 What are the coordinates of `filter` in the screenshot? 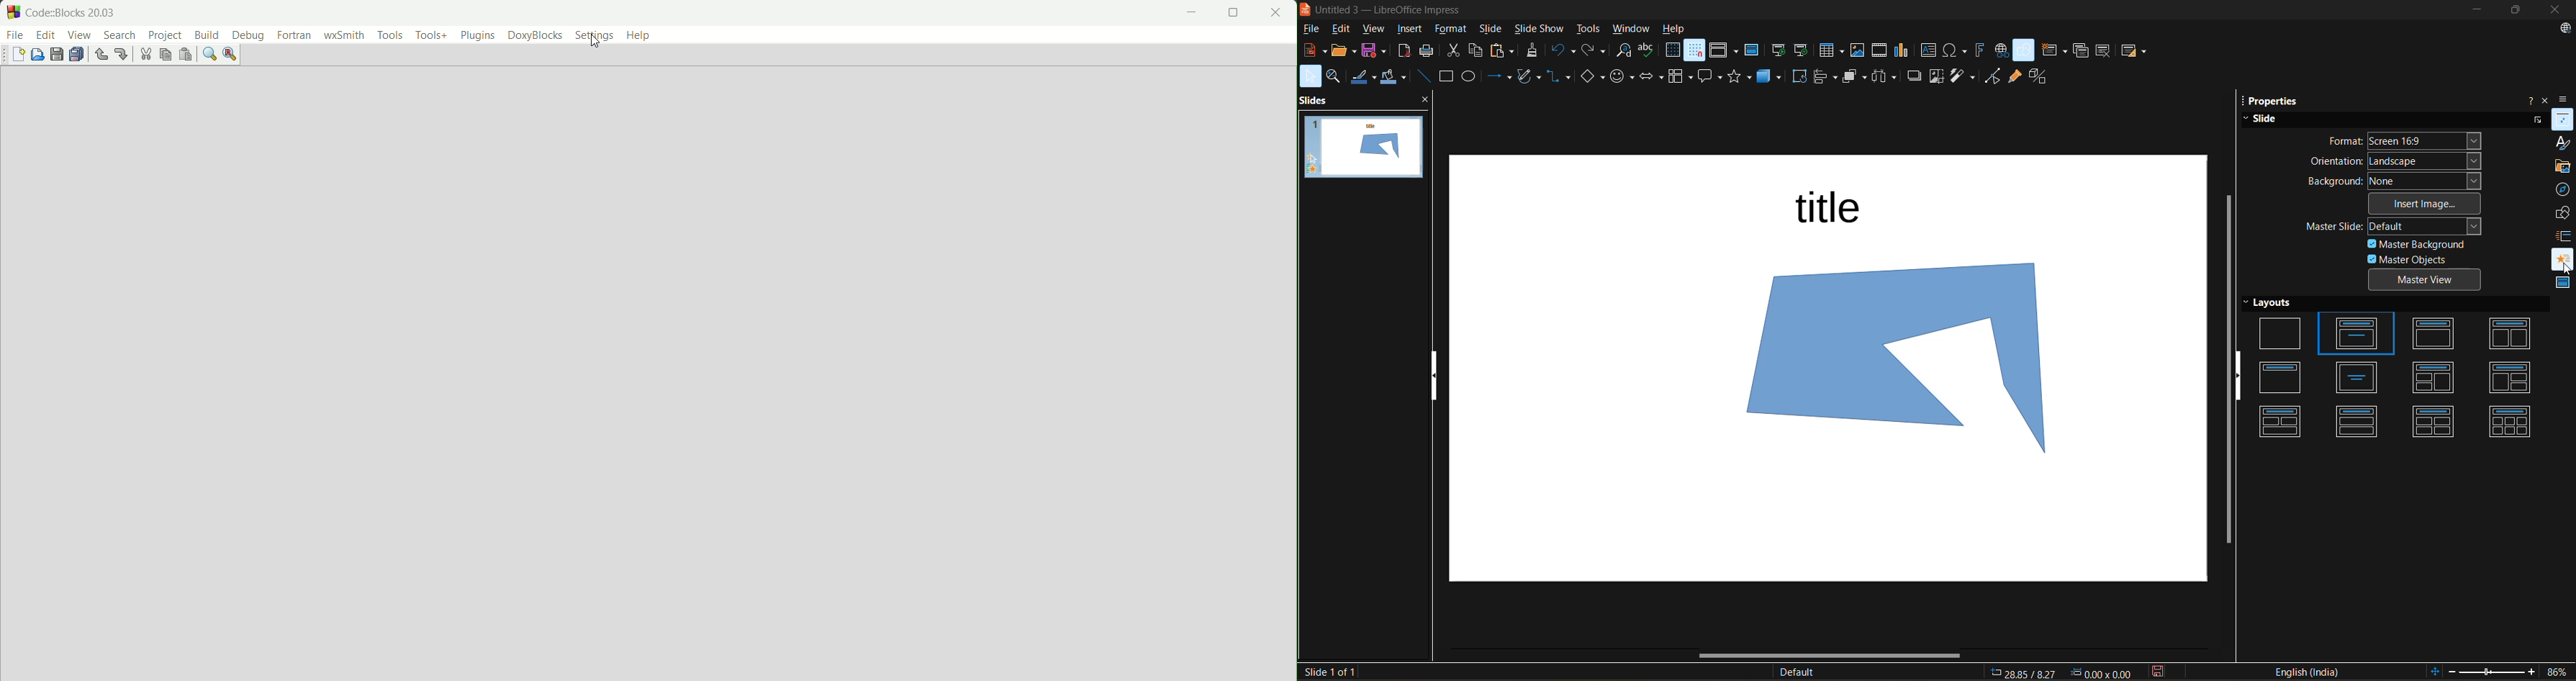 It's located at (1965, 77).